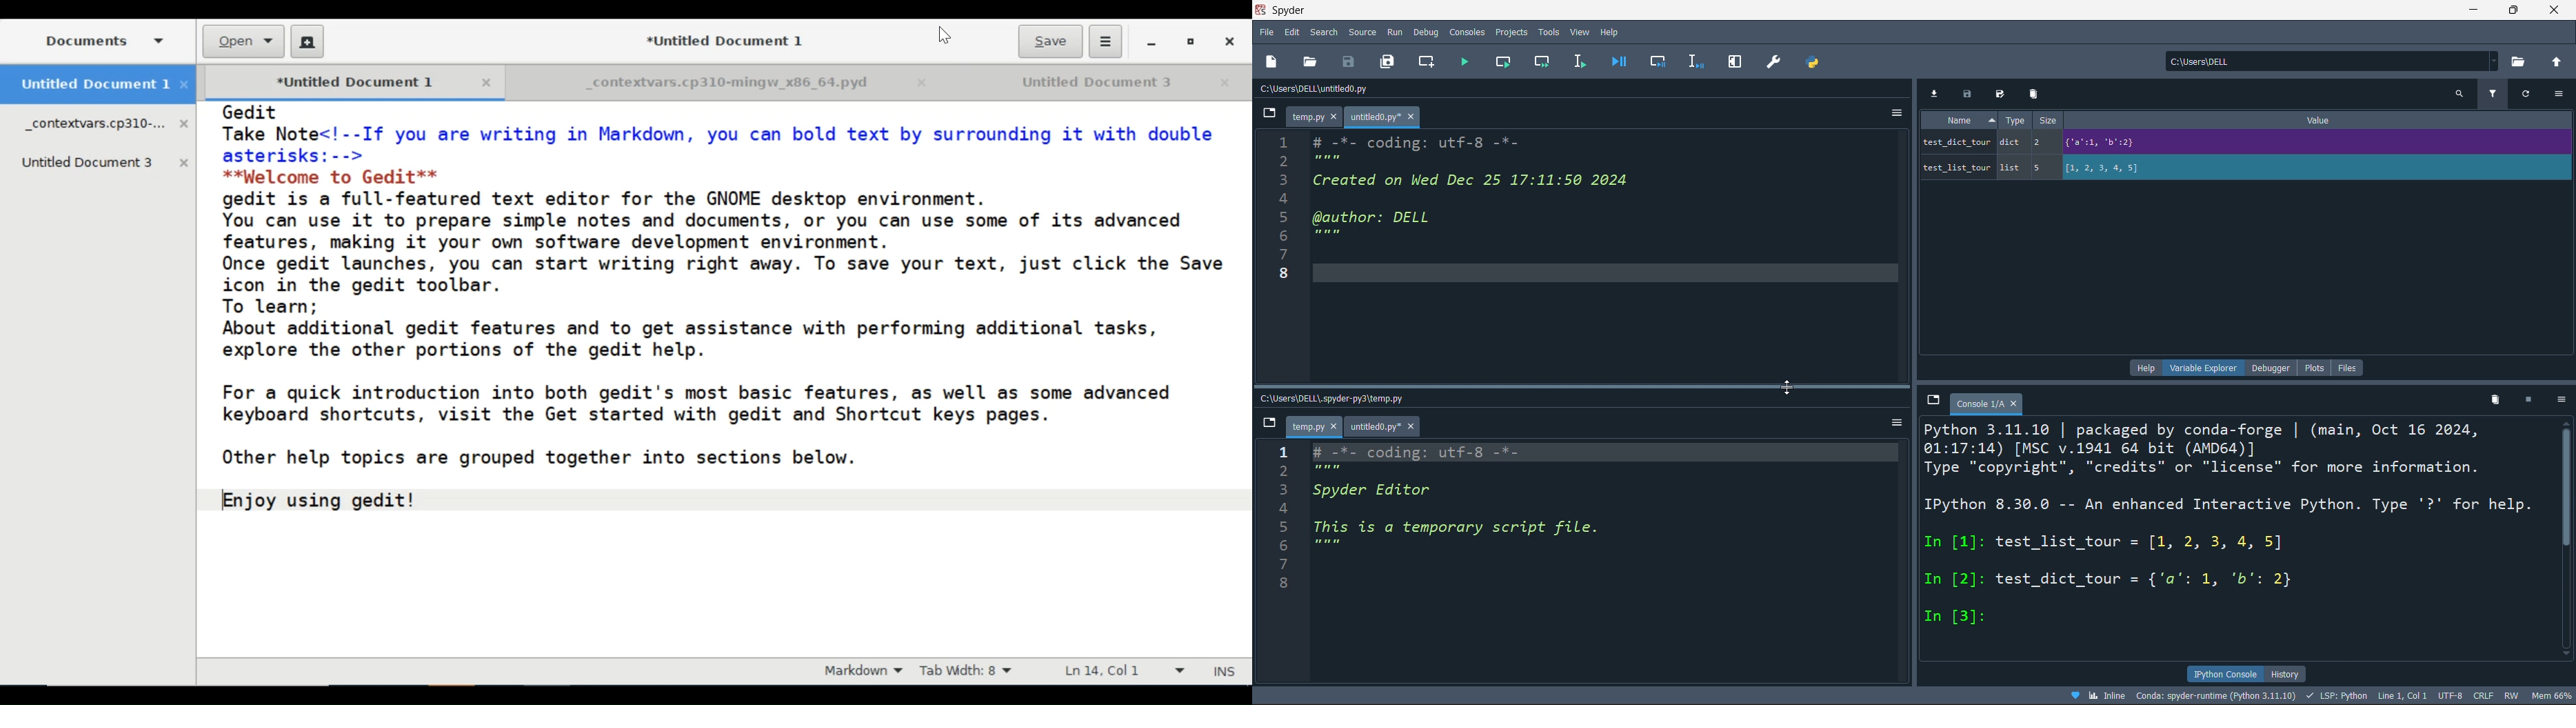 The width and height of the screenshot is (2576, 728). I want to click on close kernel, so click(2528, 402).